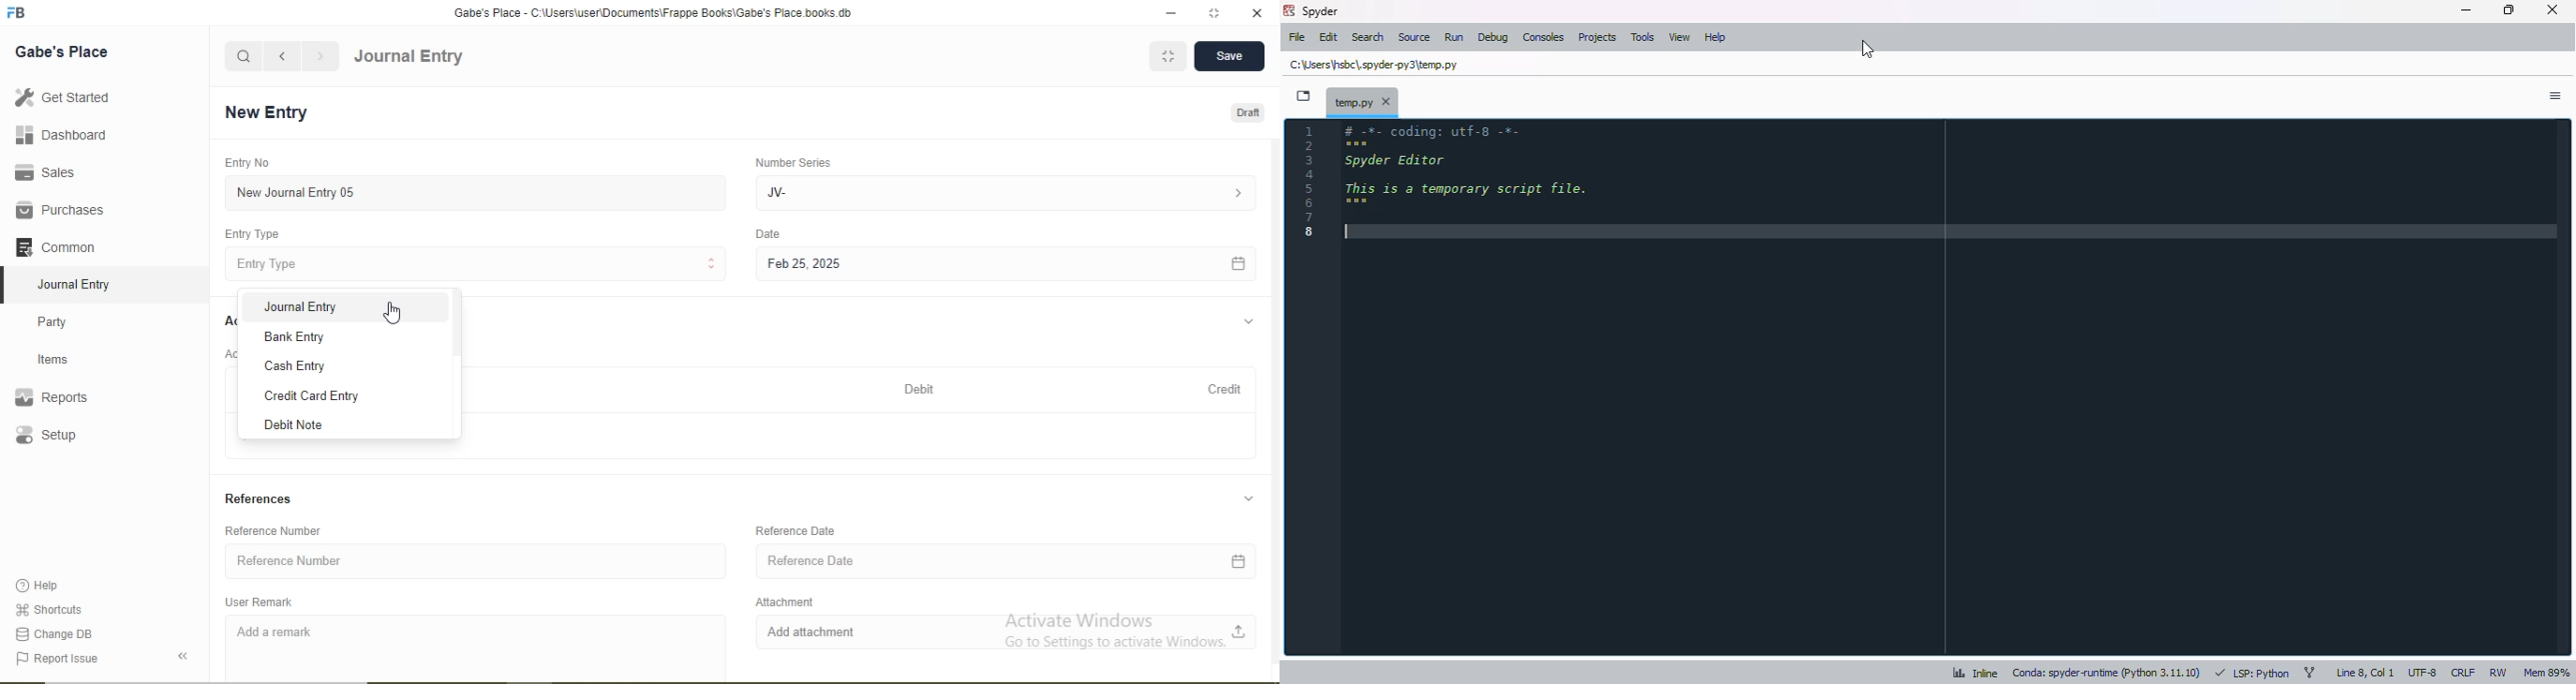 The height and width of the screenshot is (700, 2576). Describe the element at coordinates (474, 562) in the screenshot. I see `Reference Number` at that location.